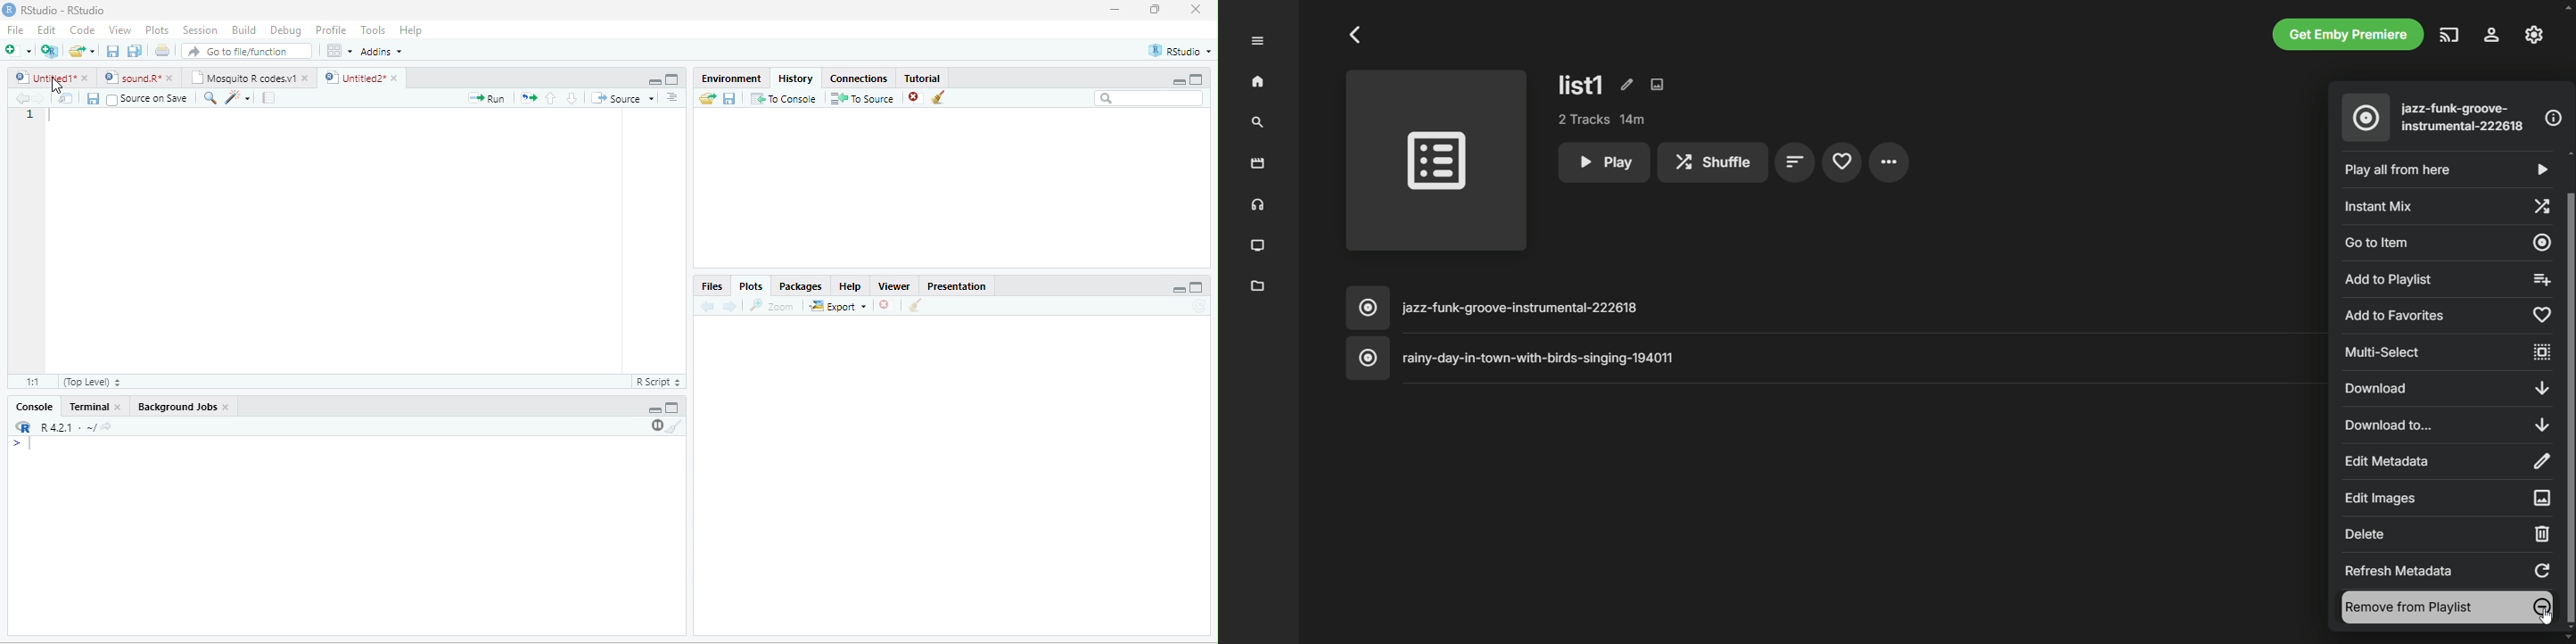  What do you see at coordinates (289, 31) in the screenshot?
I see `Debug` at bounding box center [289, 31].